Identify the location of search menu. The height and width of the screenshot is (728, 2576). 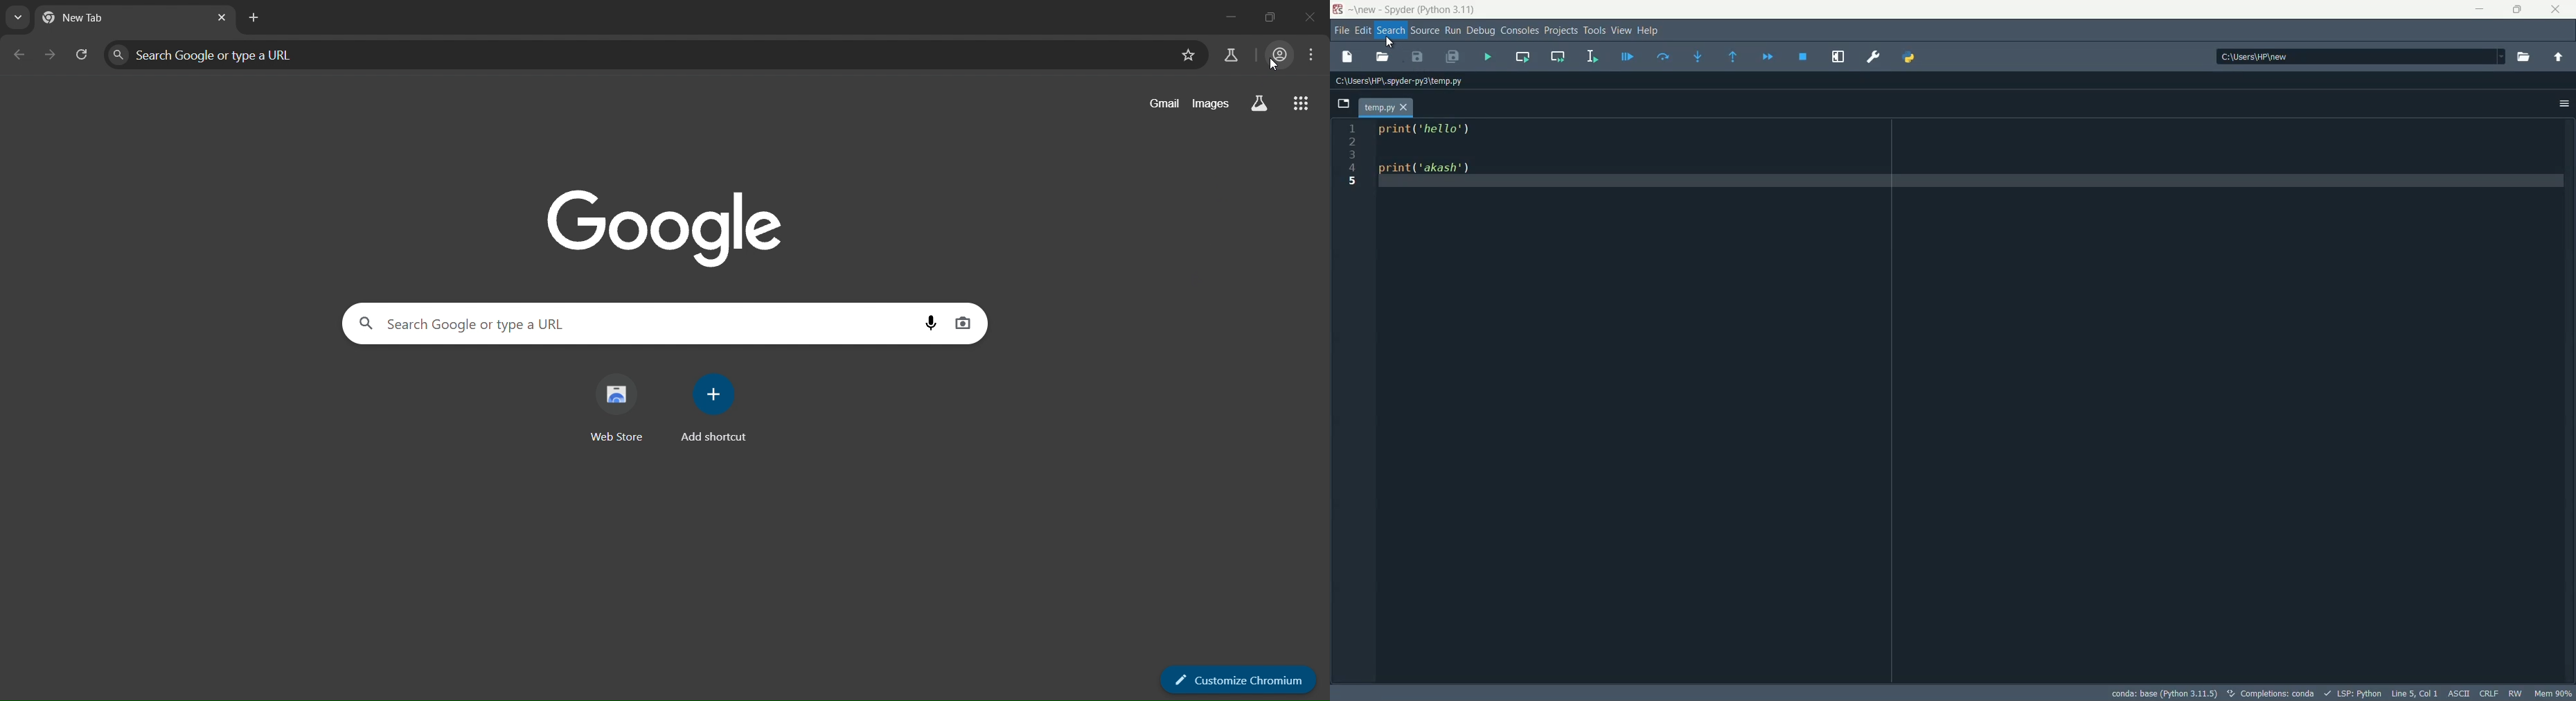
(1390, 31).